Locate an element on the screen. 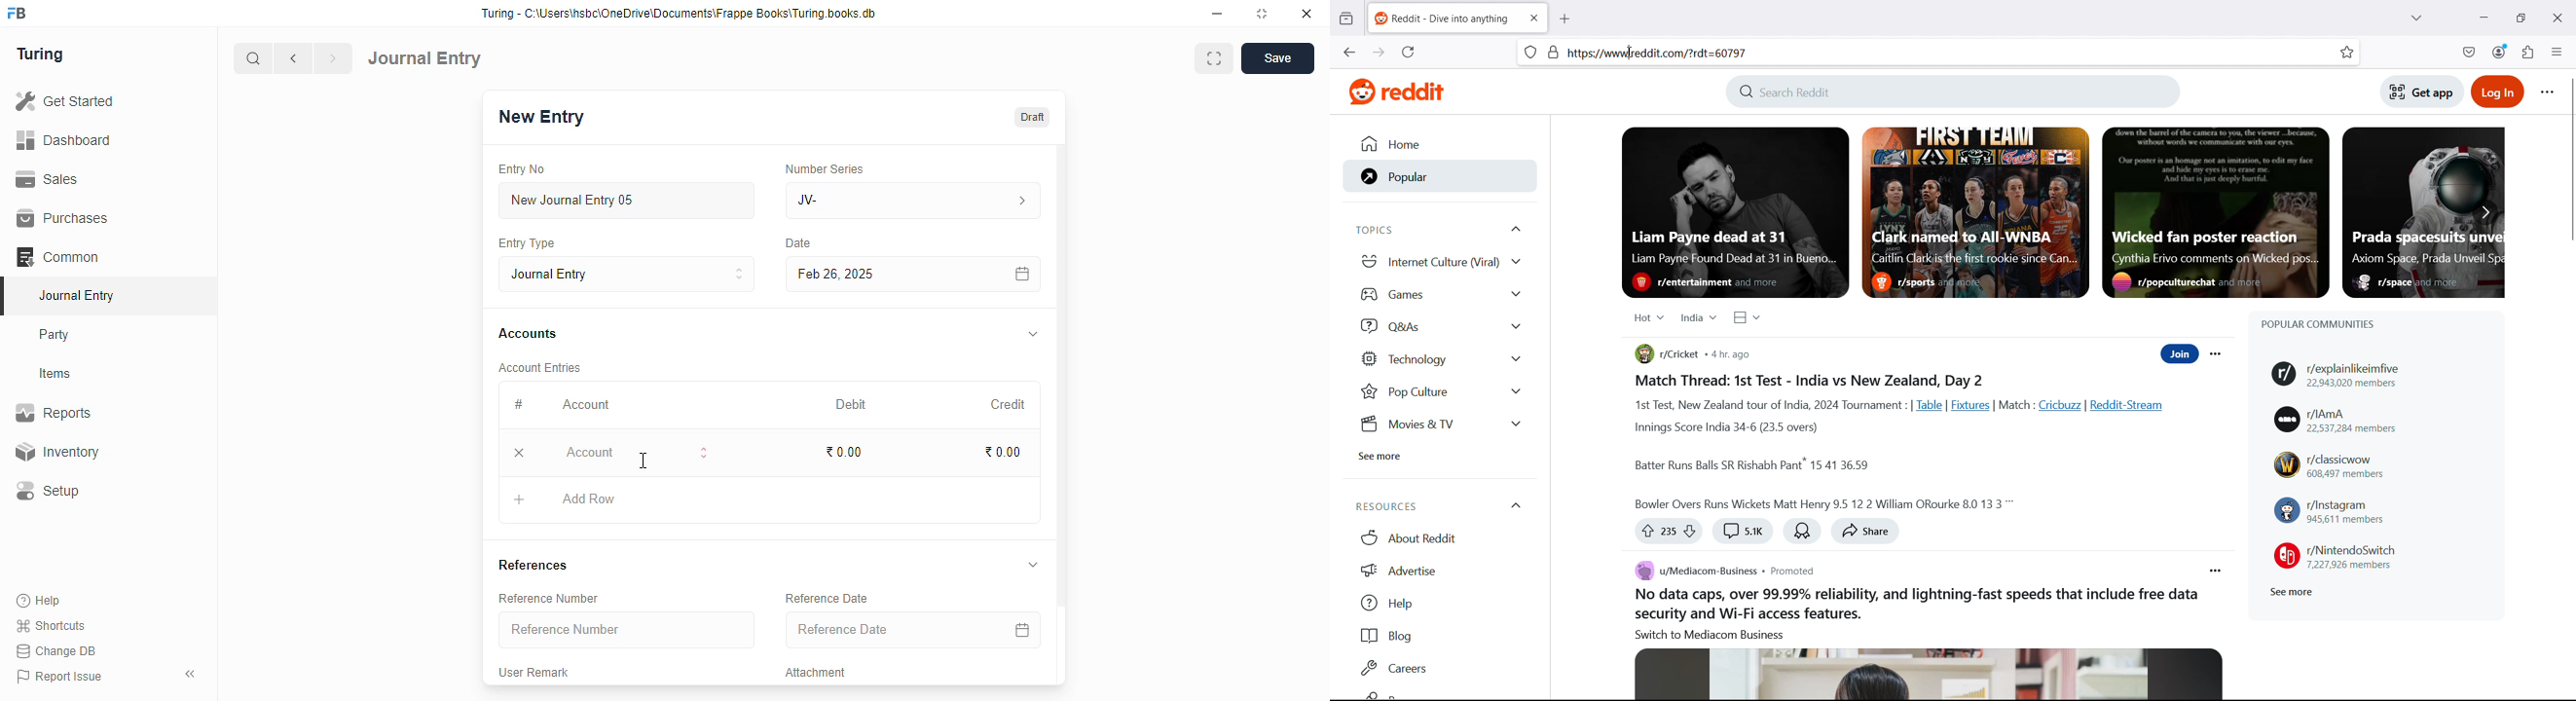  Award is located at coordinates (1802, 530).